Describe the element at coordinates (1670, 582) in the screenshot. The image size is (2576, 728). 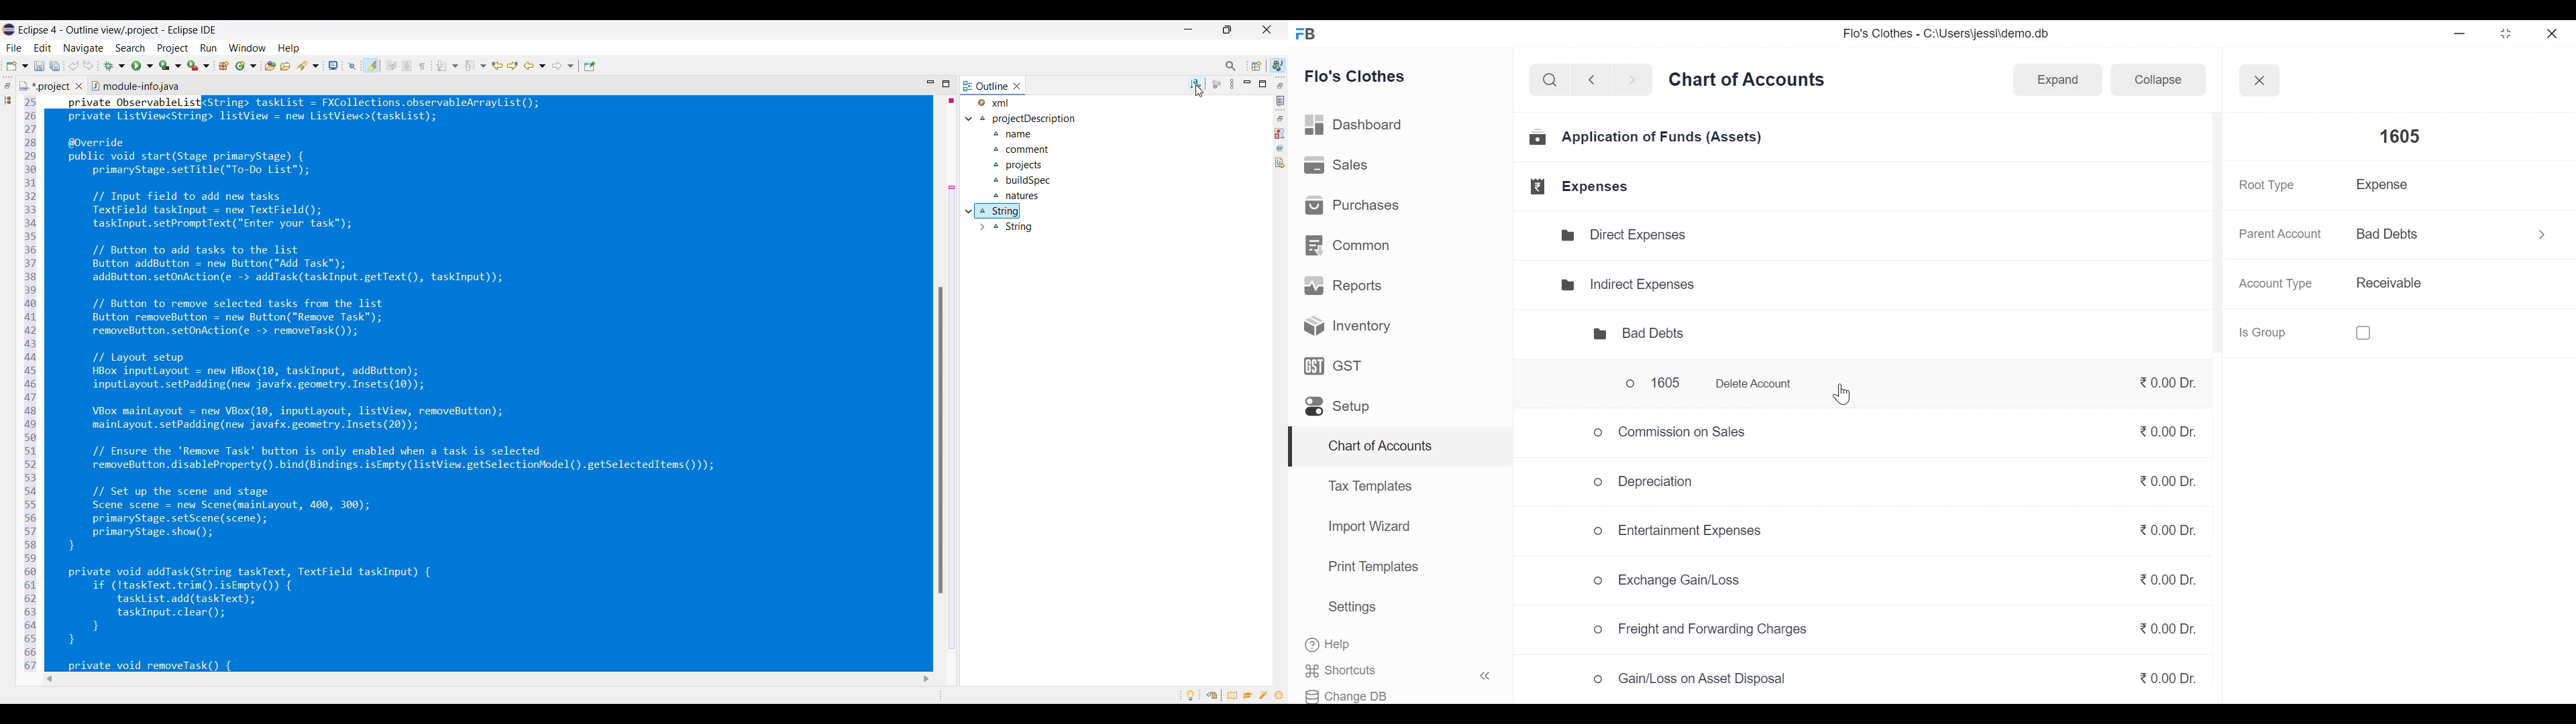
I see `Exchange Gain/Loss` at that location.